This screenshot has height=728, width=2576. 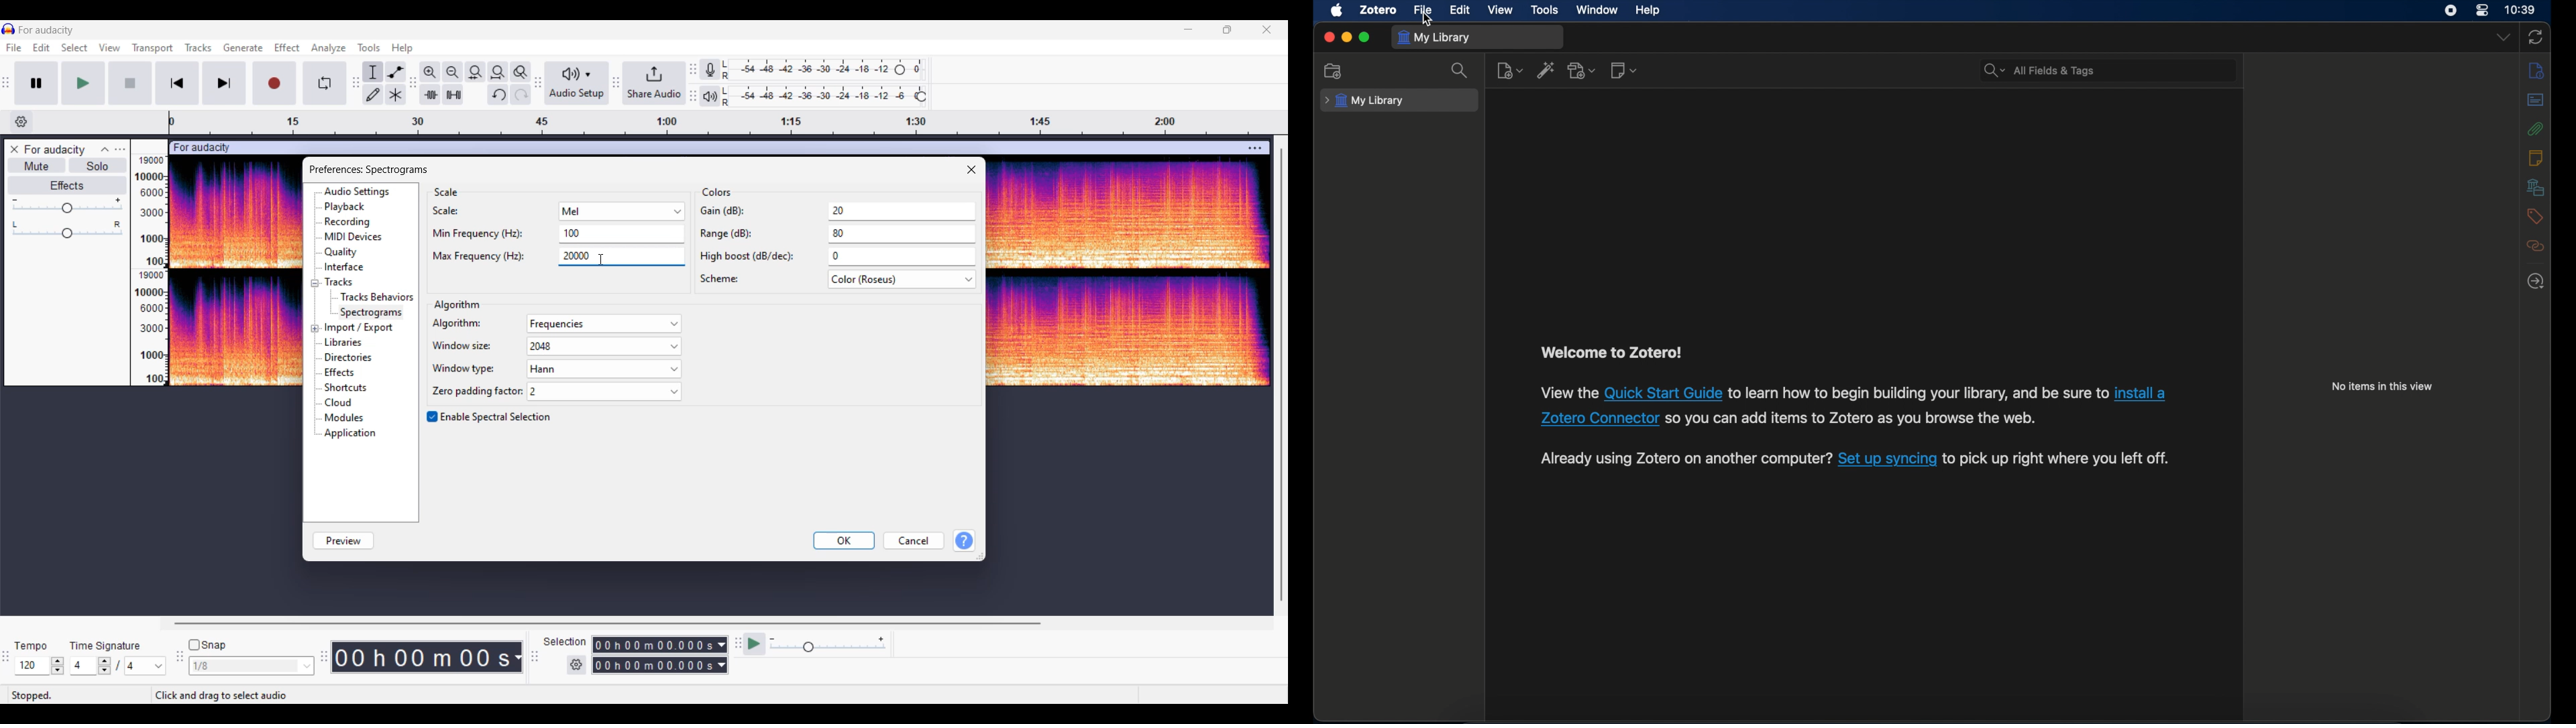 I want to click on so you can add items to Zotero as you browse the web, so click(x=1853, y=418).